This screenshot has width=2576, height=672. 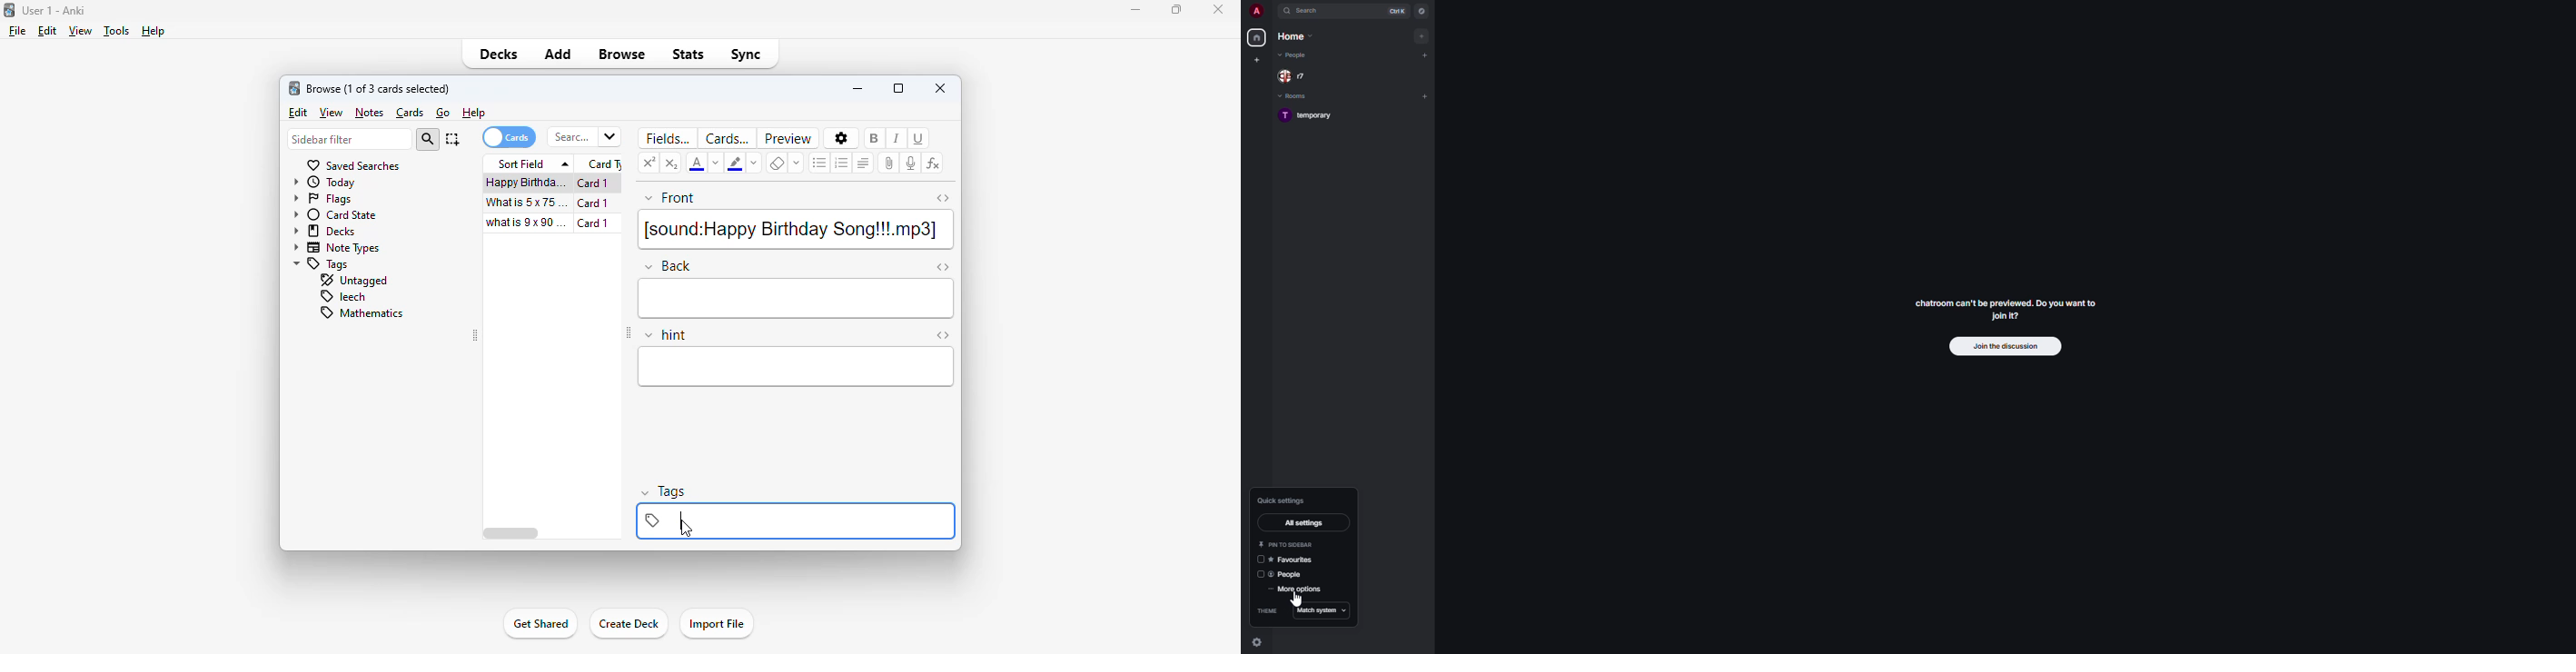 What do you see at coordinates (689, 54) in the screenshot?
I see `stats` at bounding box center [689, 54].